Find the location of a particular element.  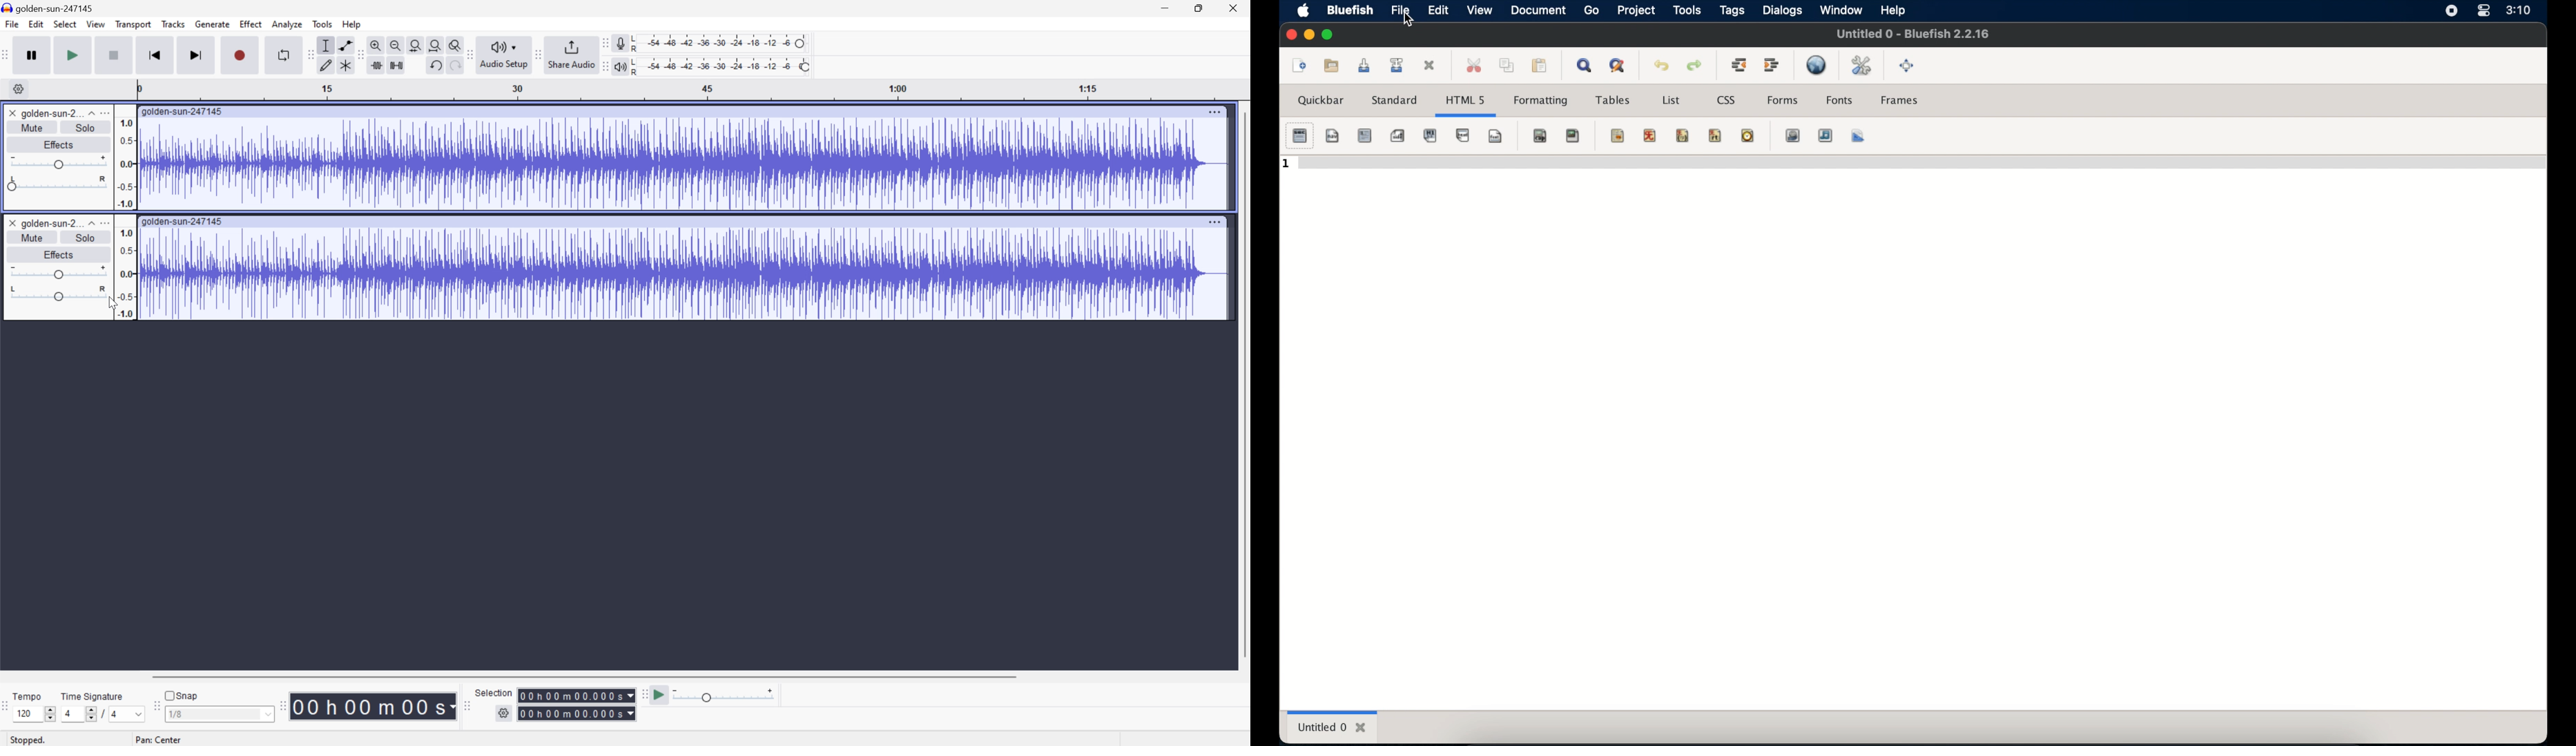

golden-sun-247145 is located at coordinates (50, 7).